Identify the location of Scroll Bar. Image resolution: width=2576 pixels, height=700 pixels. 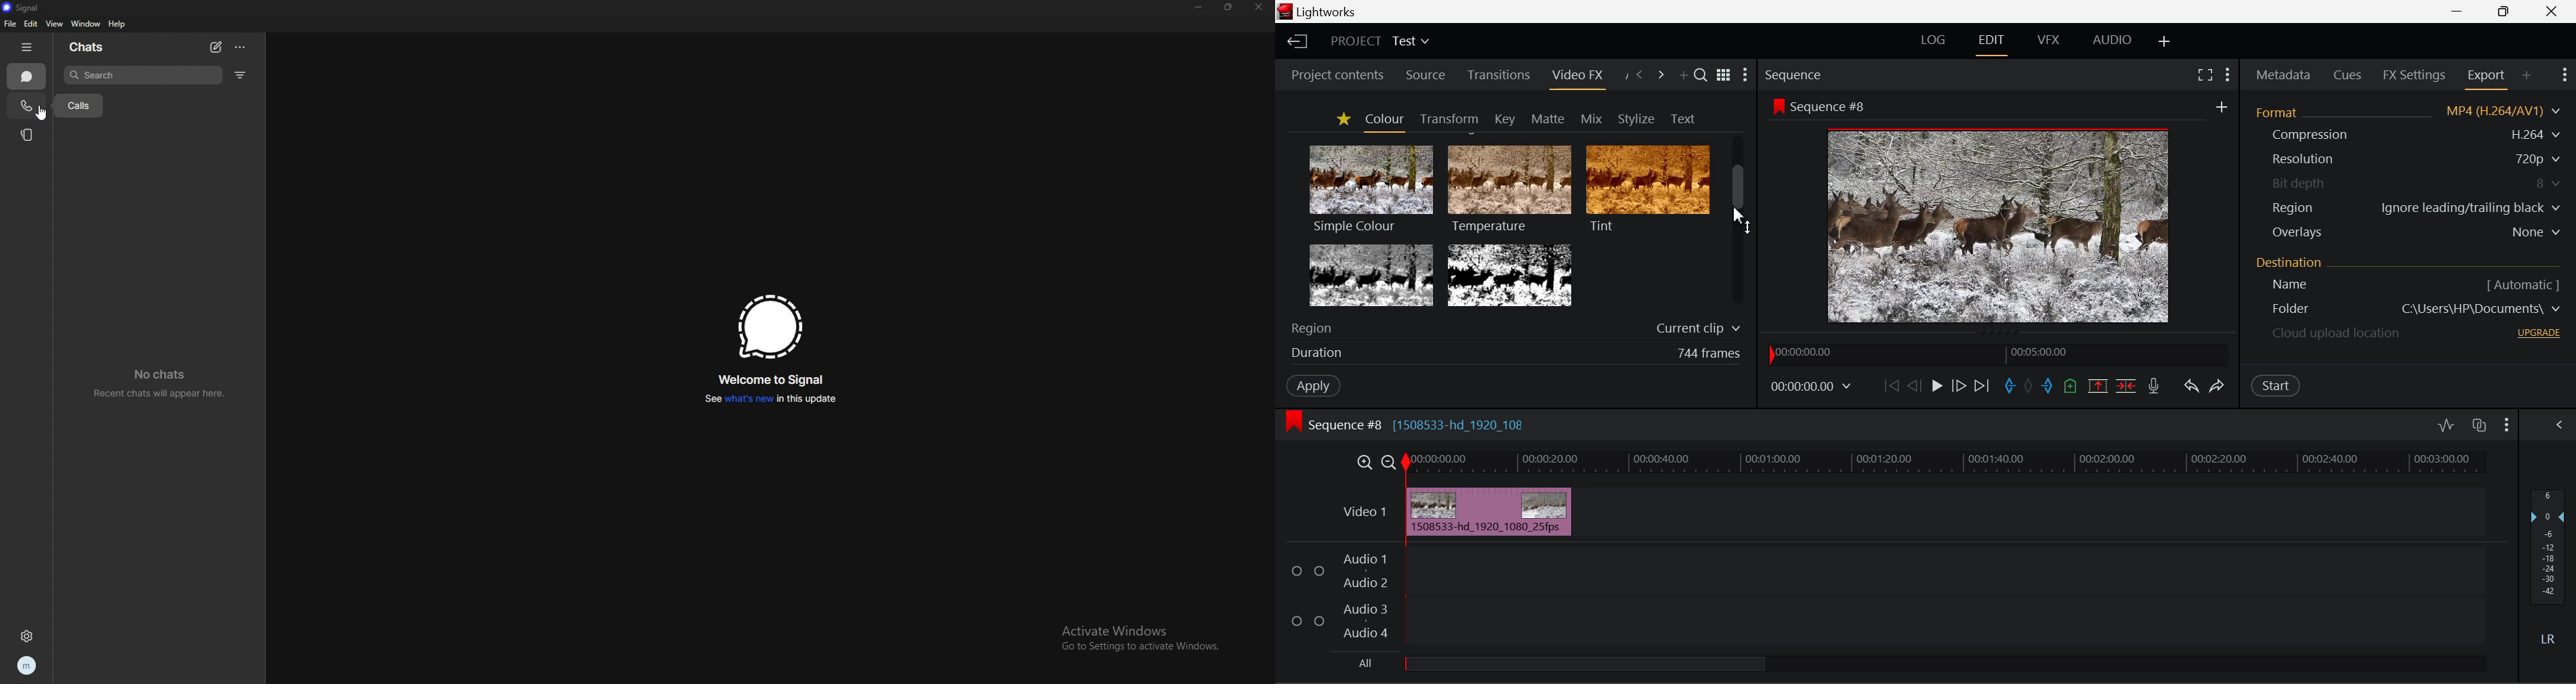
(1739, 223).